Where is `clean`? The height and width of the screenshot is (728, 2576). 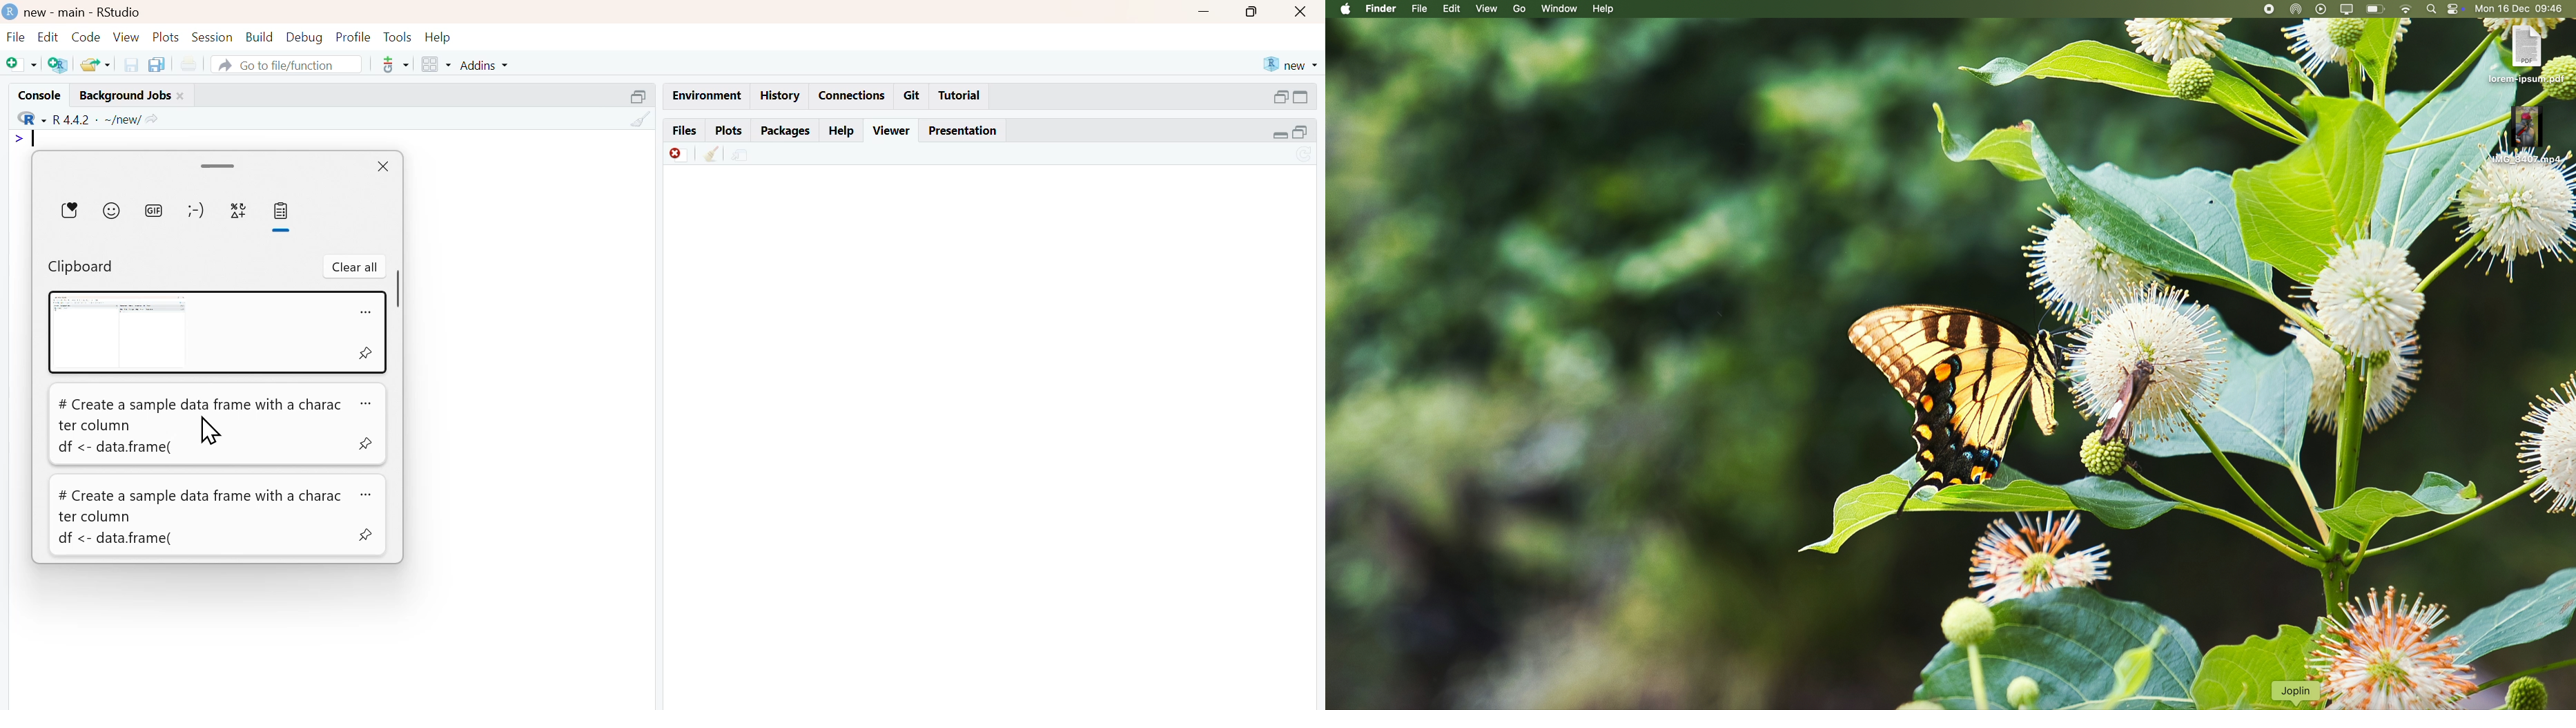 clean is located at coordinates (642, 119).